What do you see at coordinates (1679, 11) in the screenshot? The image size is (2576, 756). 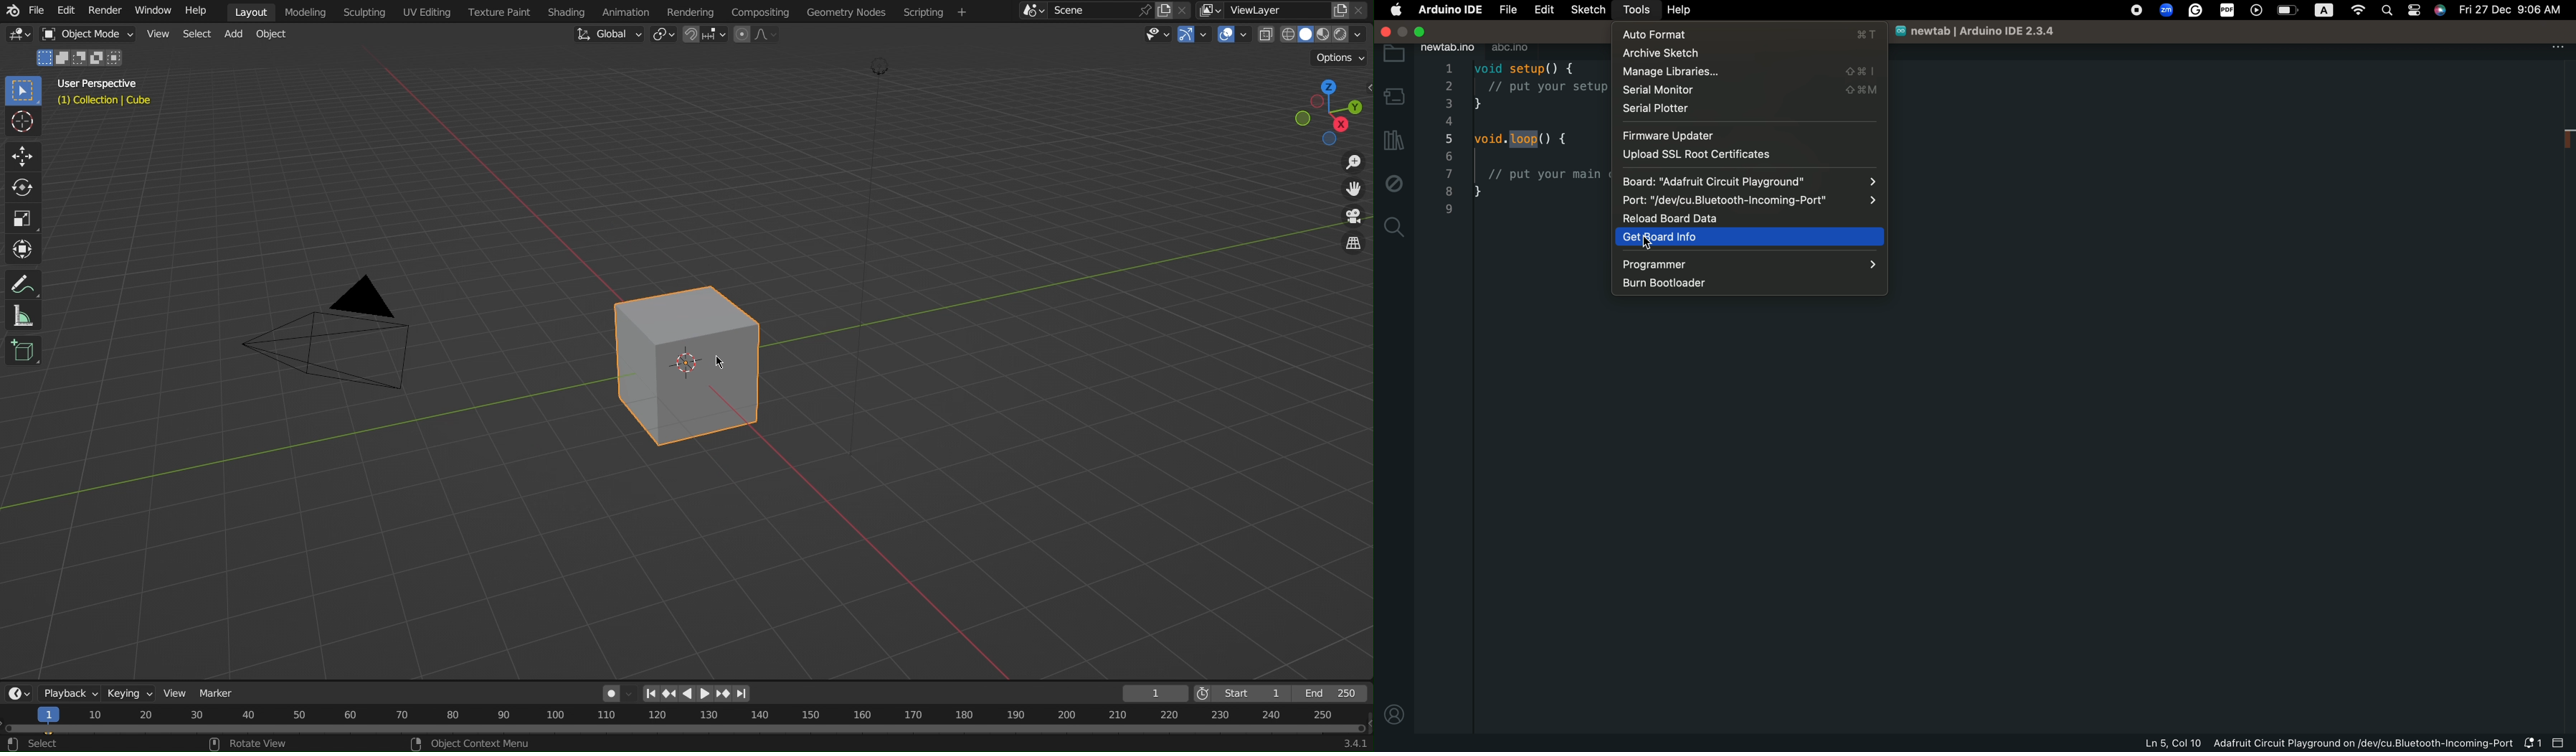 I see `help` at bounding box center [1679, 11].